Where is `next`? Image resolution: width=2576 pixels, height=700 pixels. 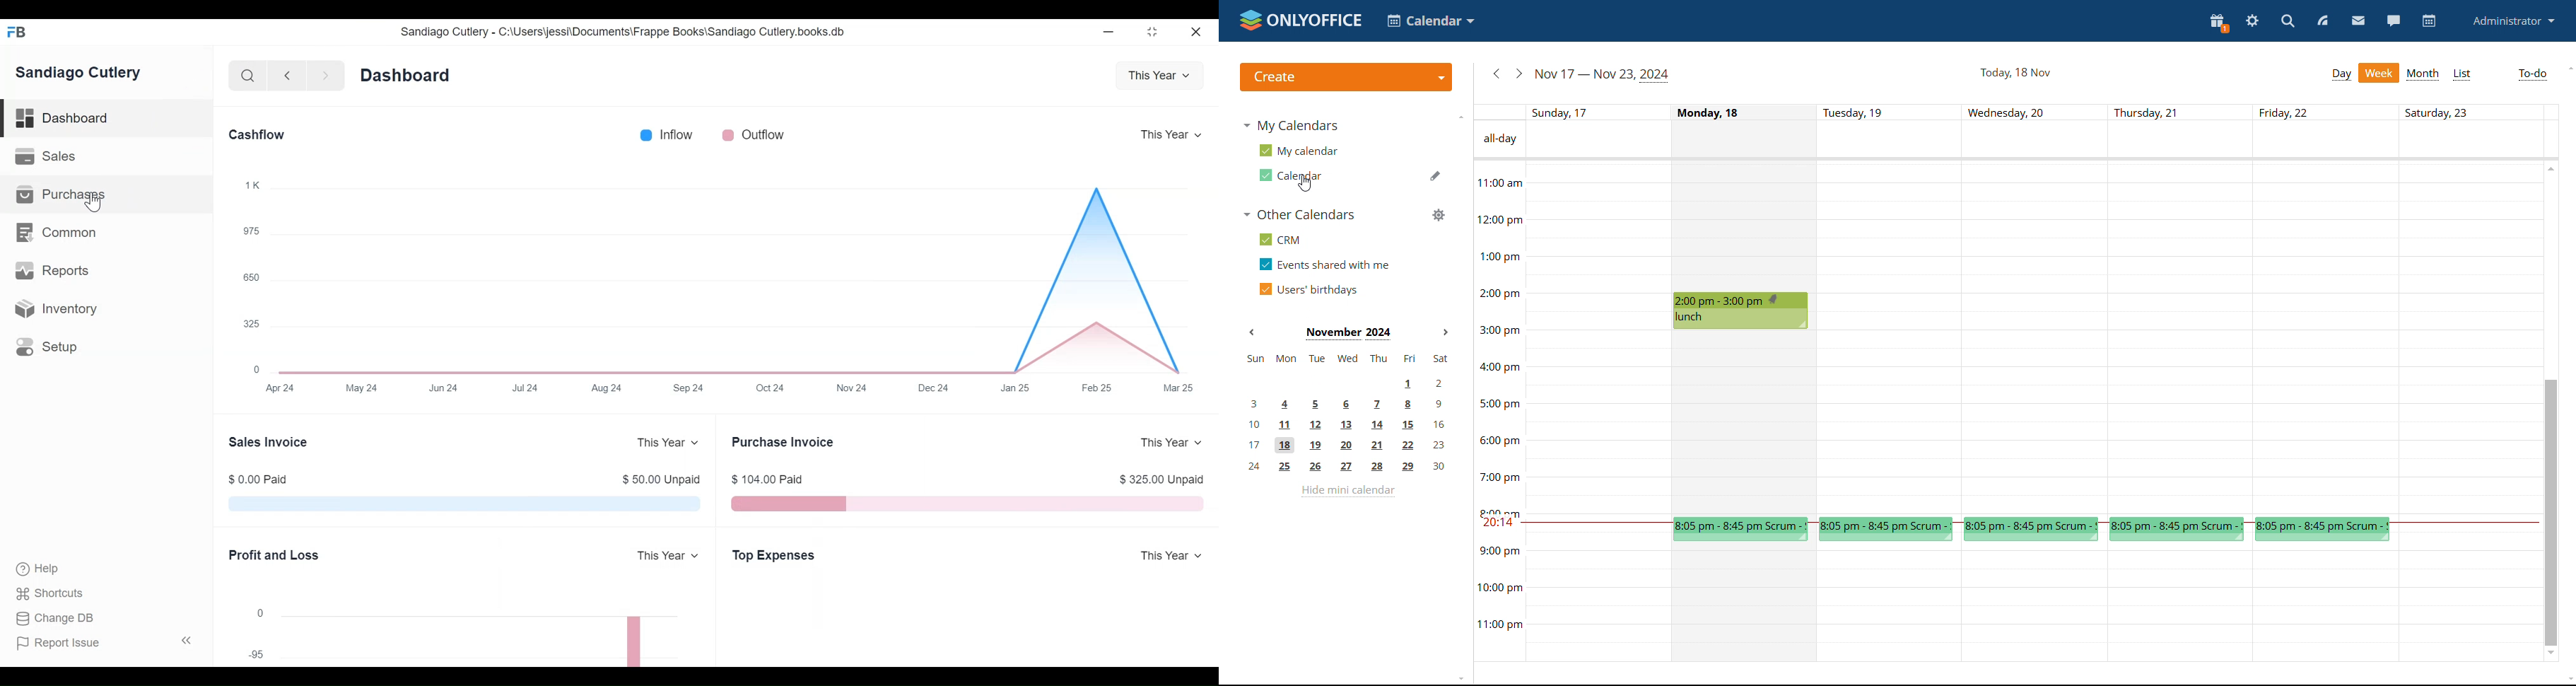 next is located at coordinates (324, 74).